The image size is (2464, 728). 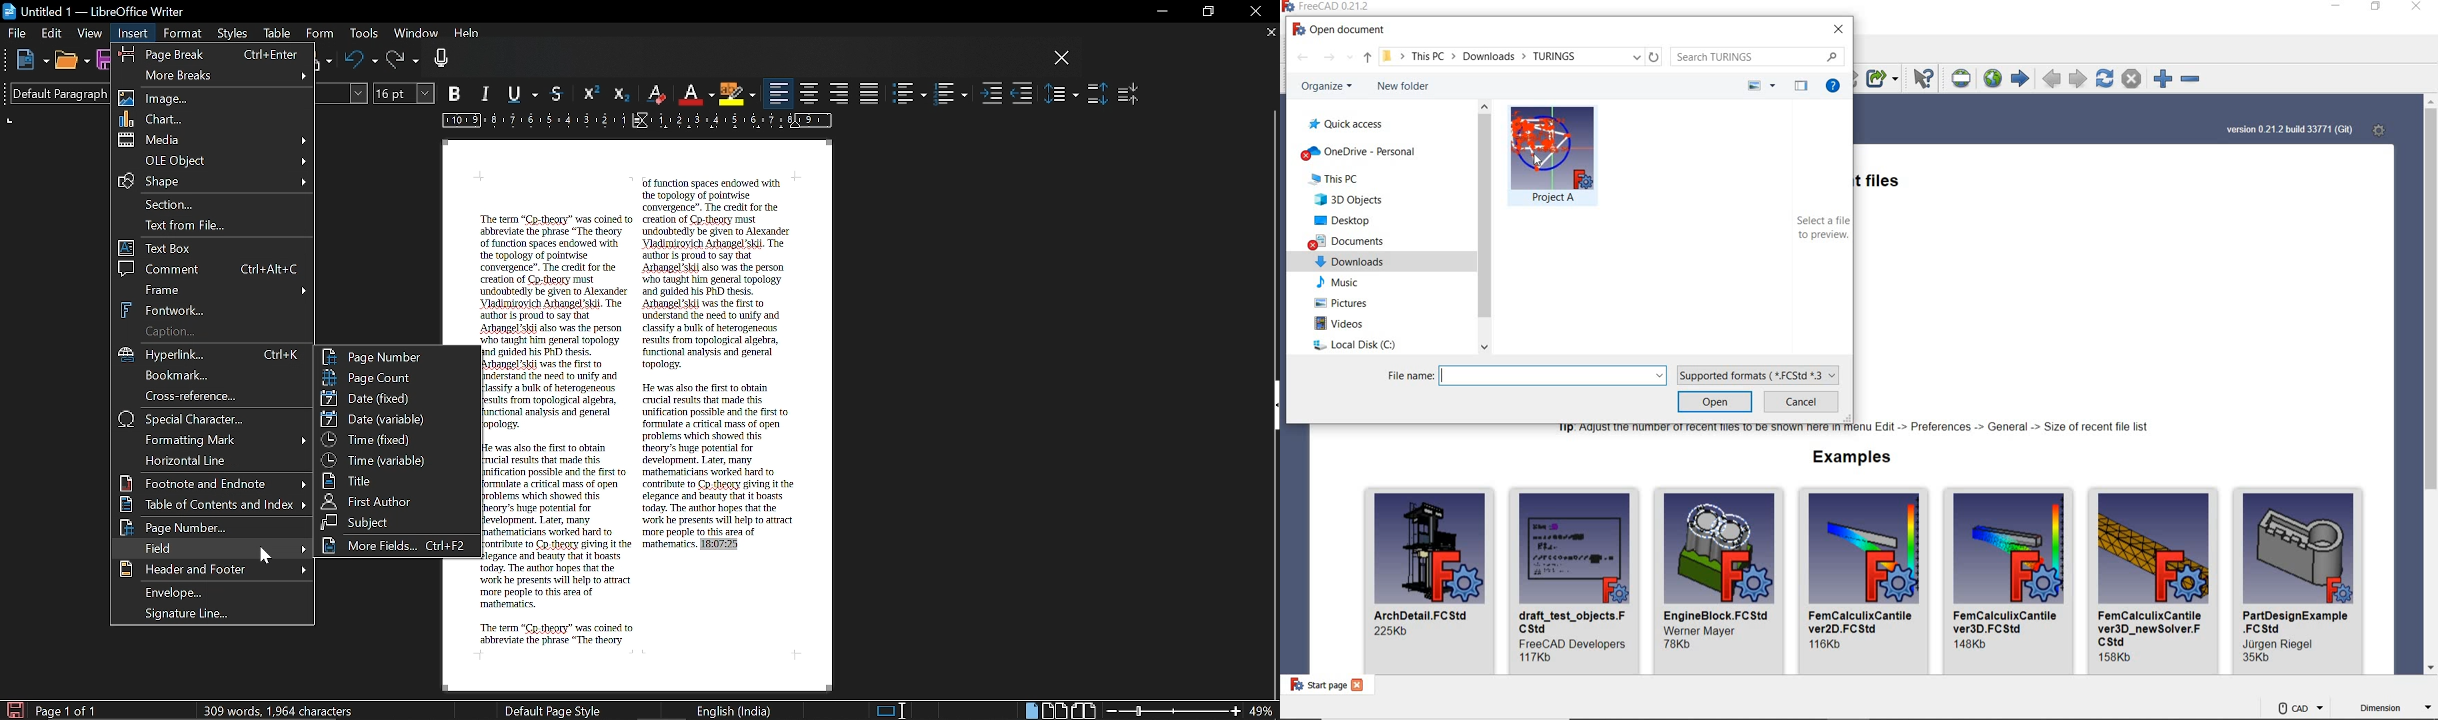 What do you see at coordinates (2283, 644) in the screenshot?
I see `dev name` at bounding box center [2283, 644].